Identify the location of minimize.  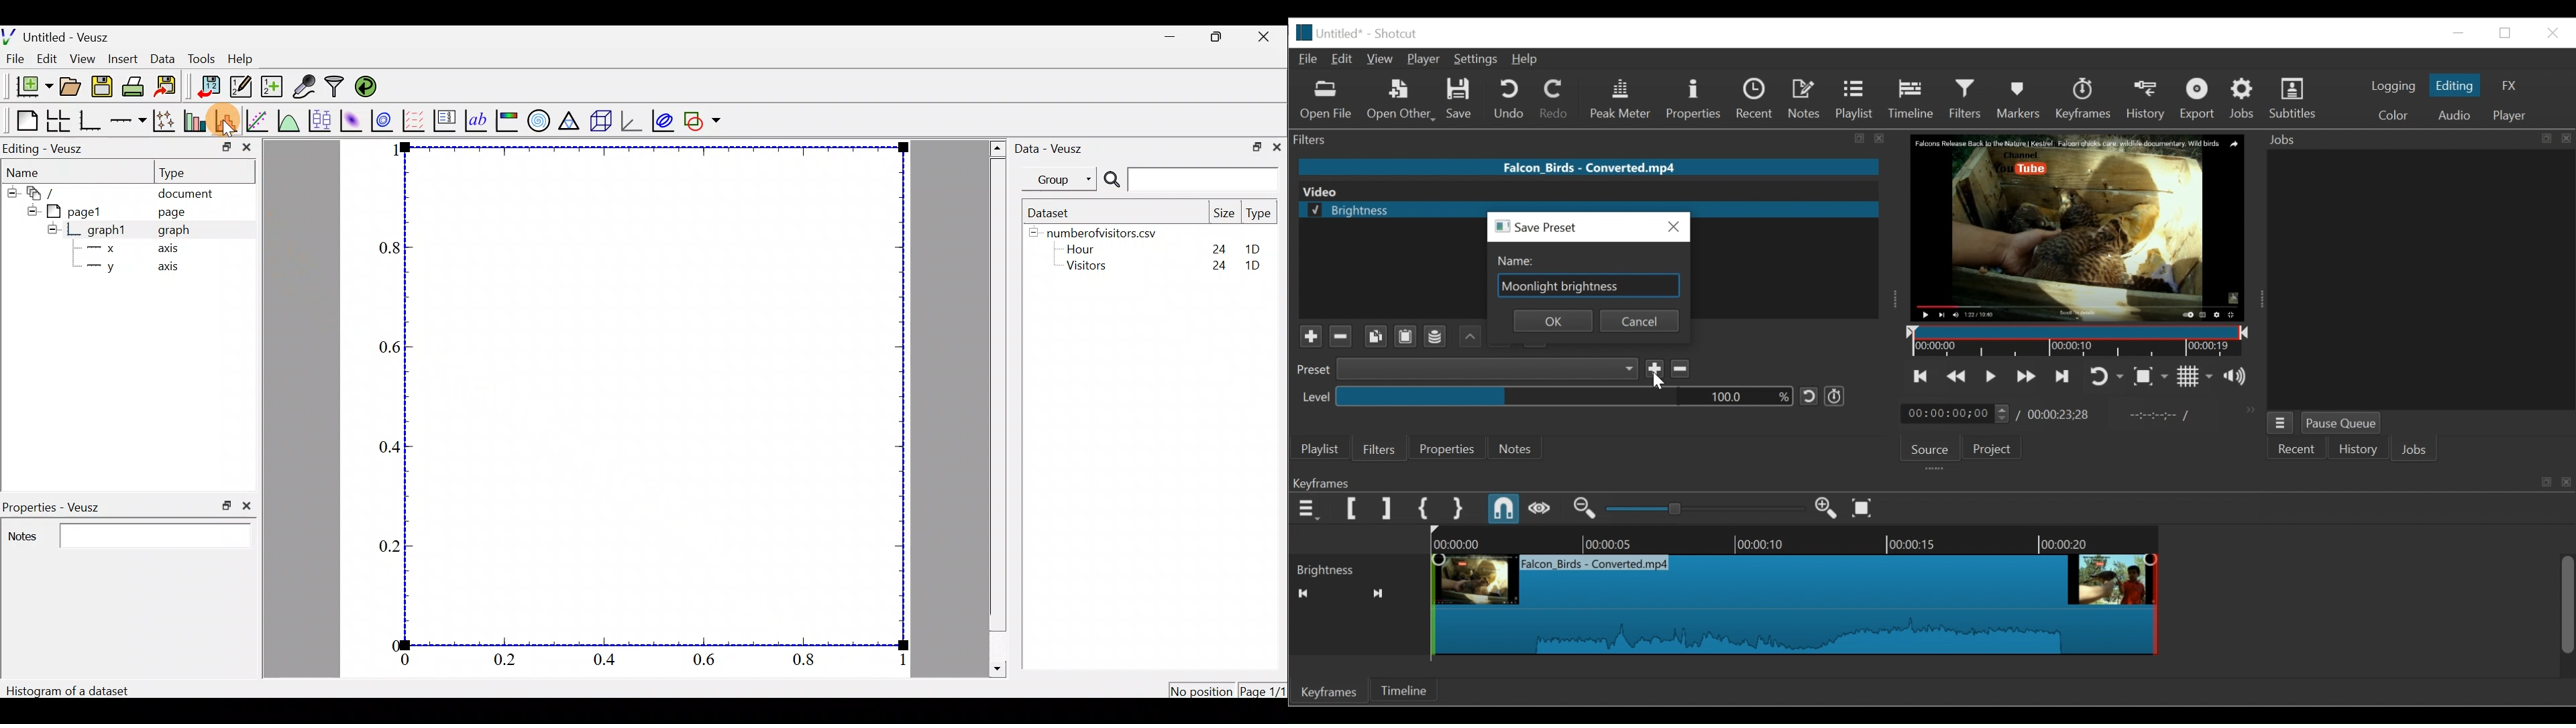
(2506, 33).